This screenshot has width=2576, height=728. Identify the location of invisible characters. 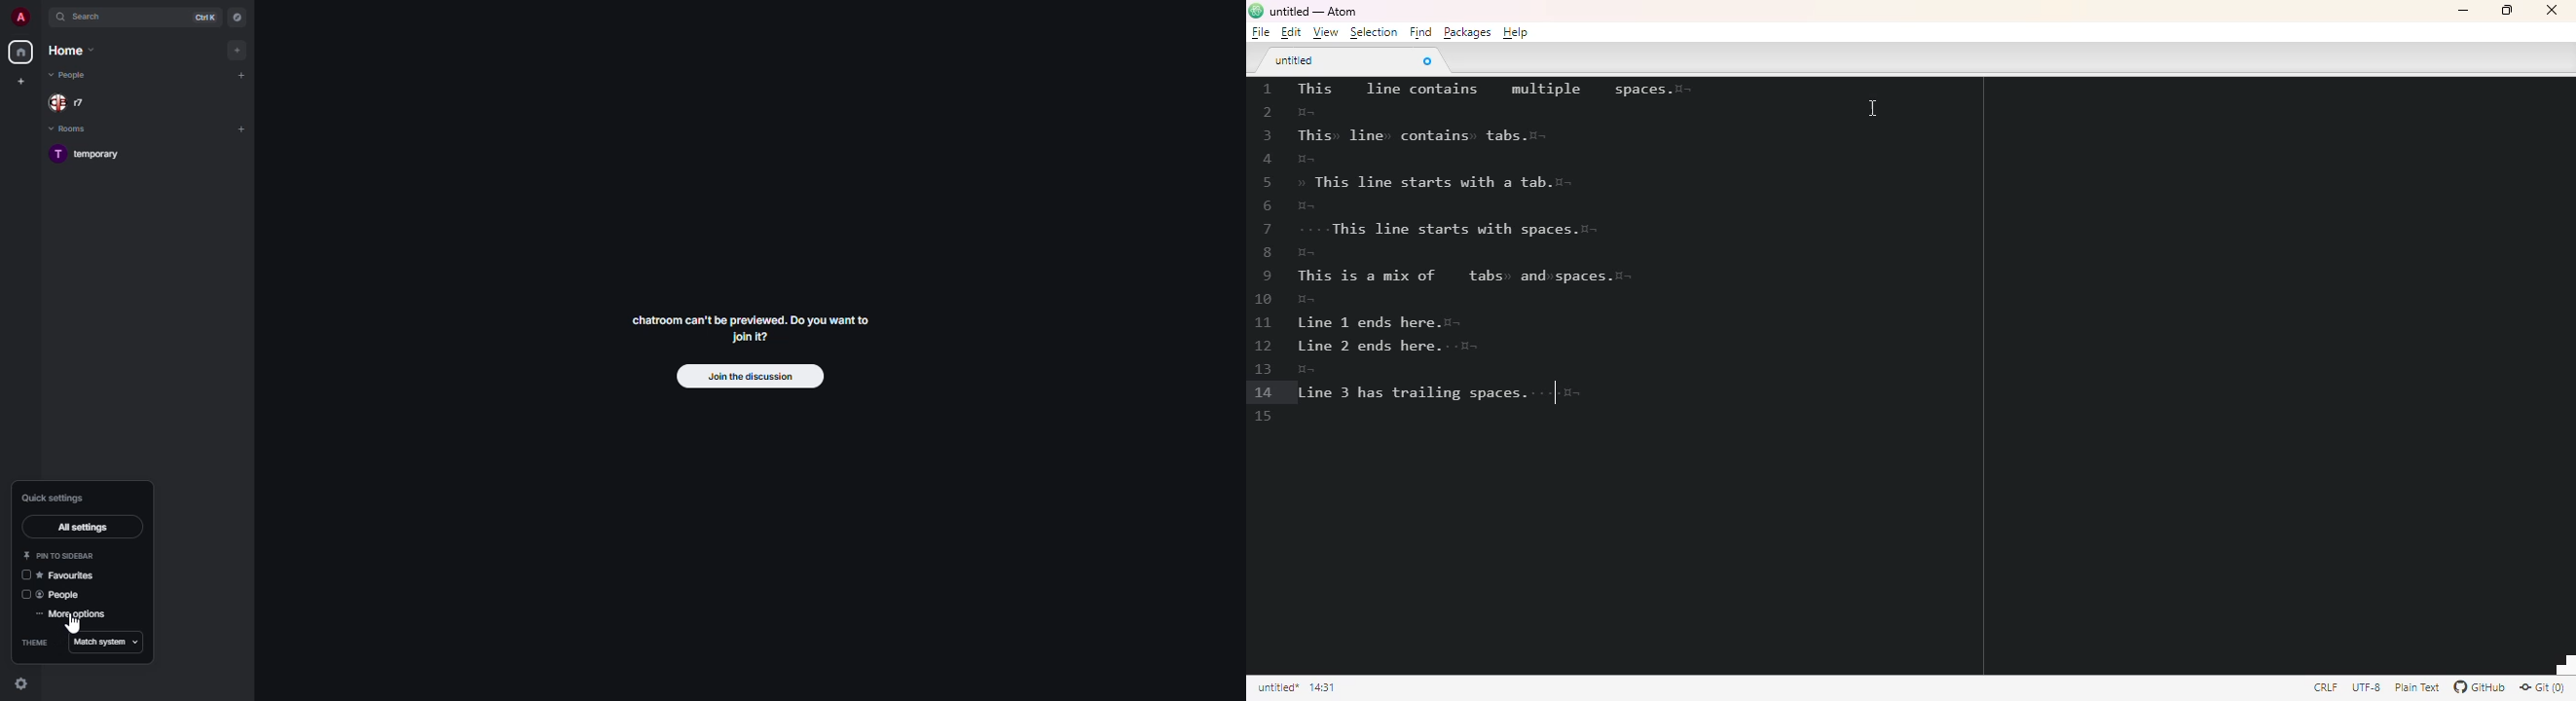
(1306, 370).